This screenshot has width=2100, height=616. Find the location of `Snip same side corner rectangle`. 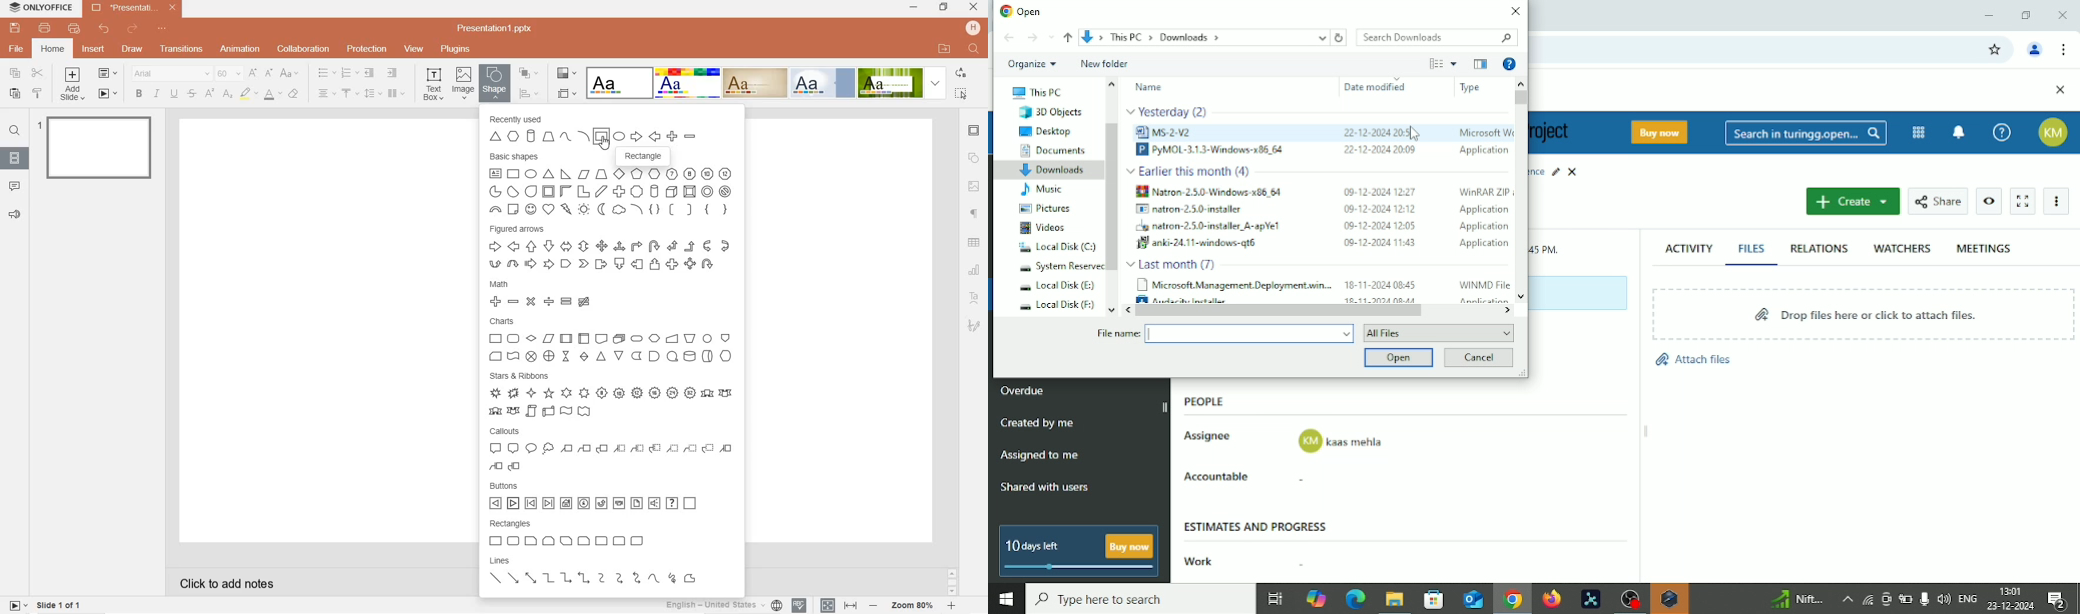

Snip same side corner rectangle is located at coordinates (549, 541).